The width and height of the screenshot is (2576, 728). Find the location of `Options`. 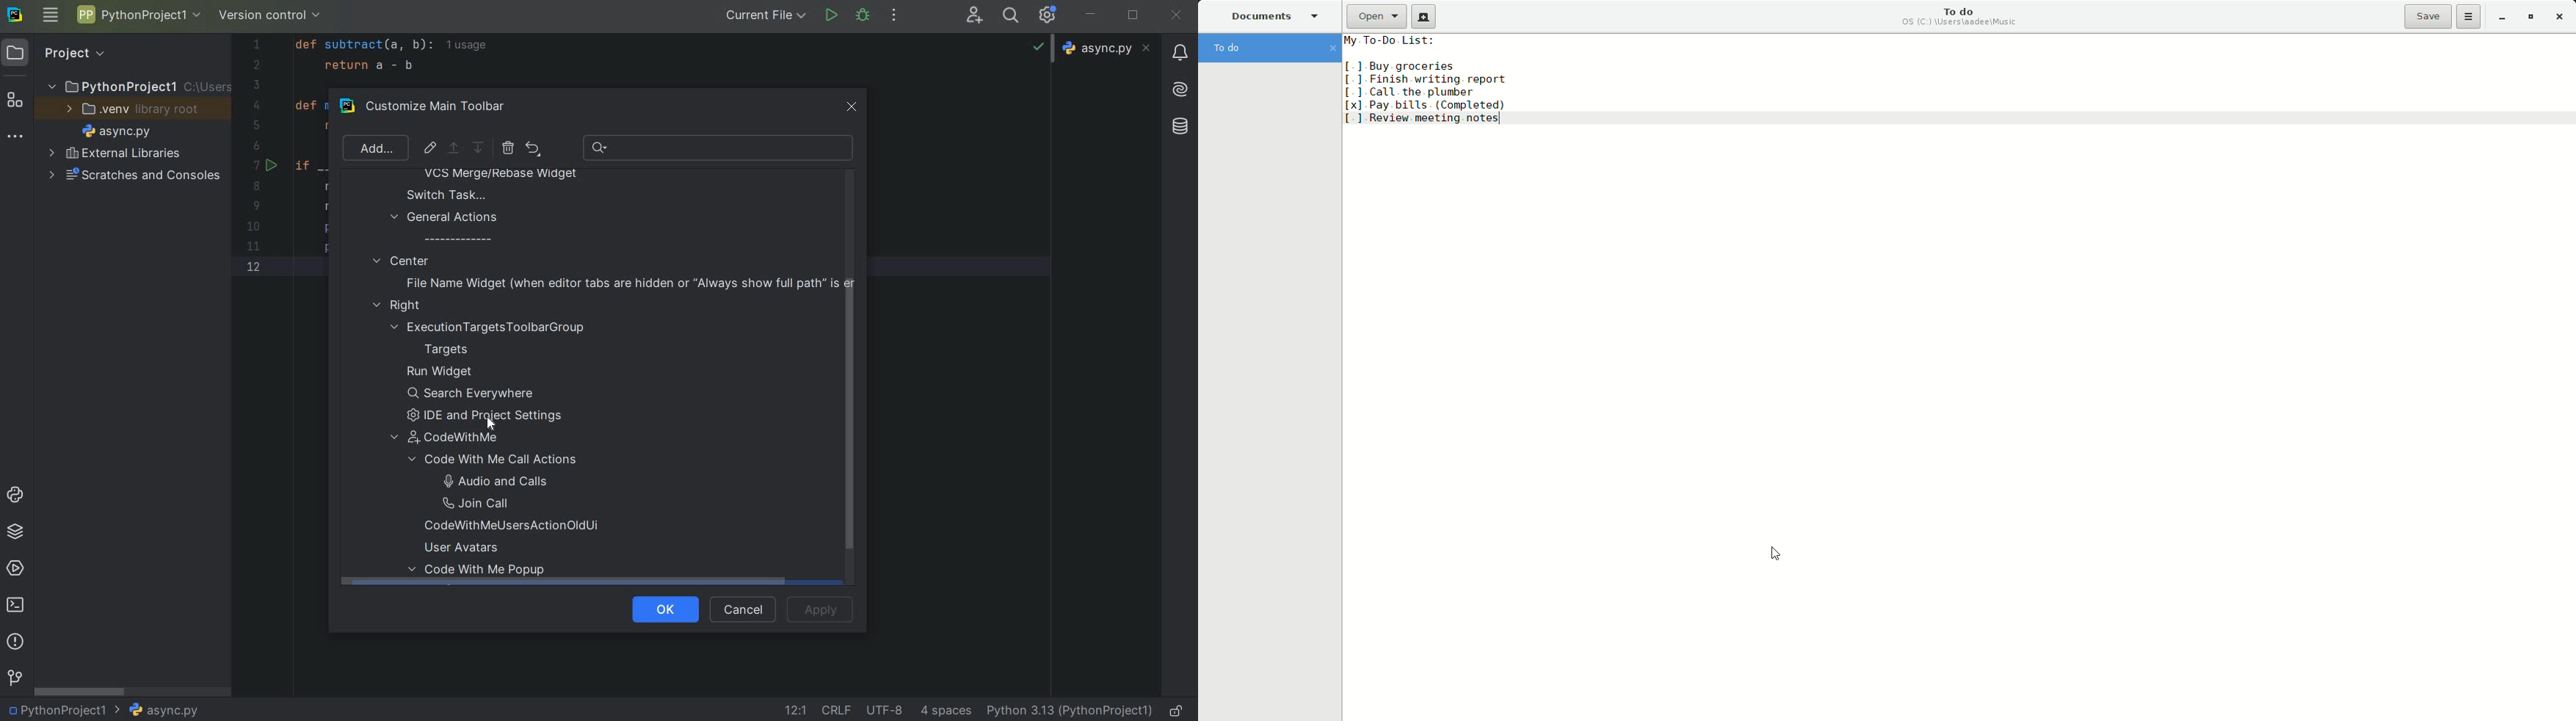

Options is located at coordinates (2470, 17).